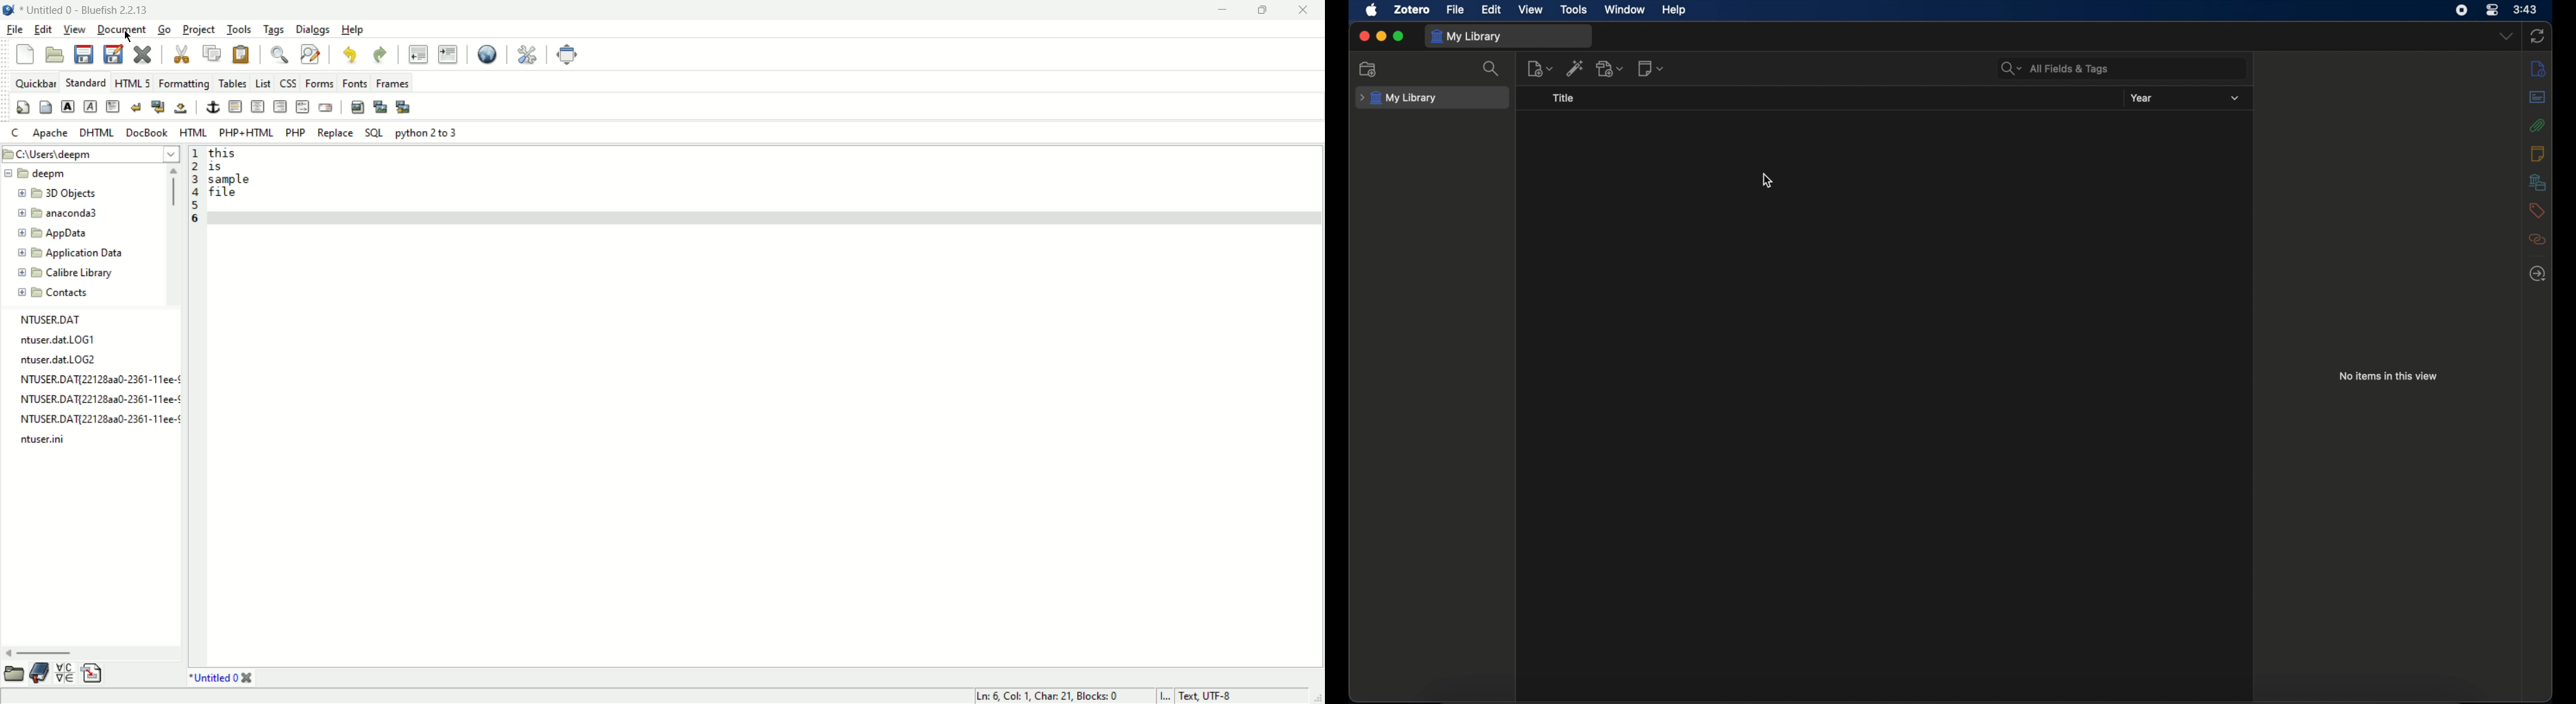  What do you see at coordinates (70, 255) in the screenshot?
I see `application` at bounding box center [70, 255].